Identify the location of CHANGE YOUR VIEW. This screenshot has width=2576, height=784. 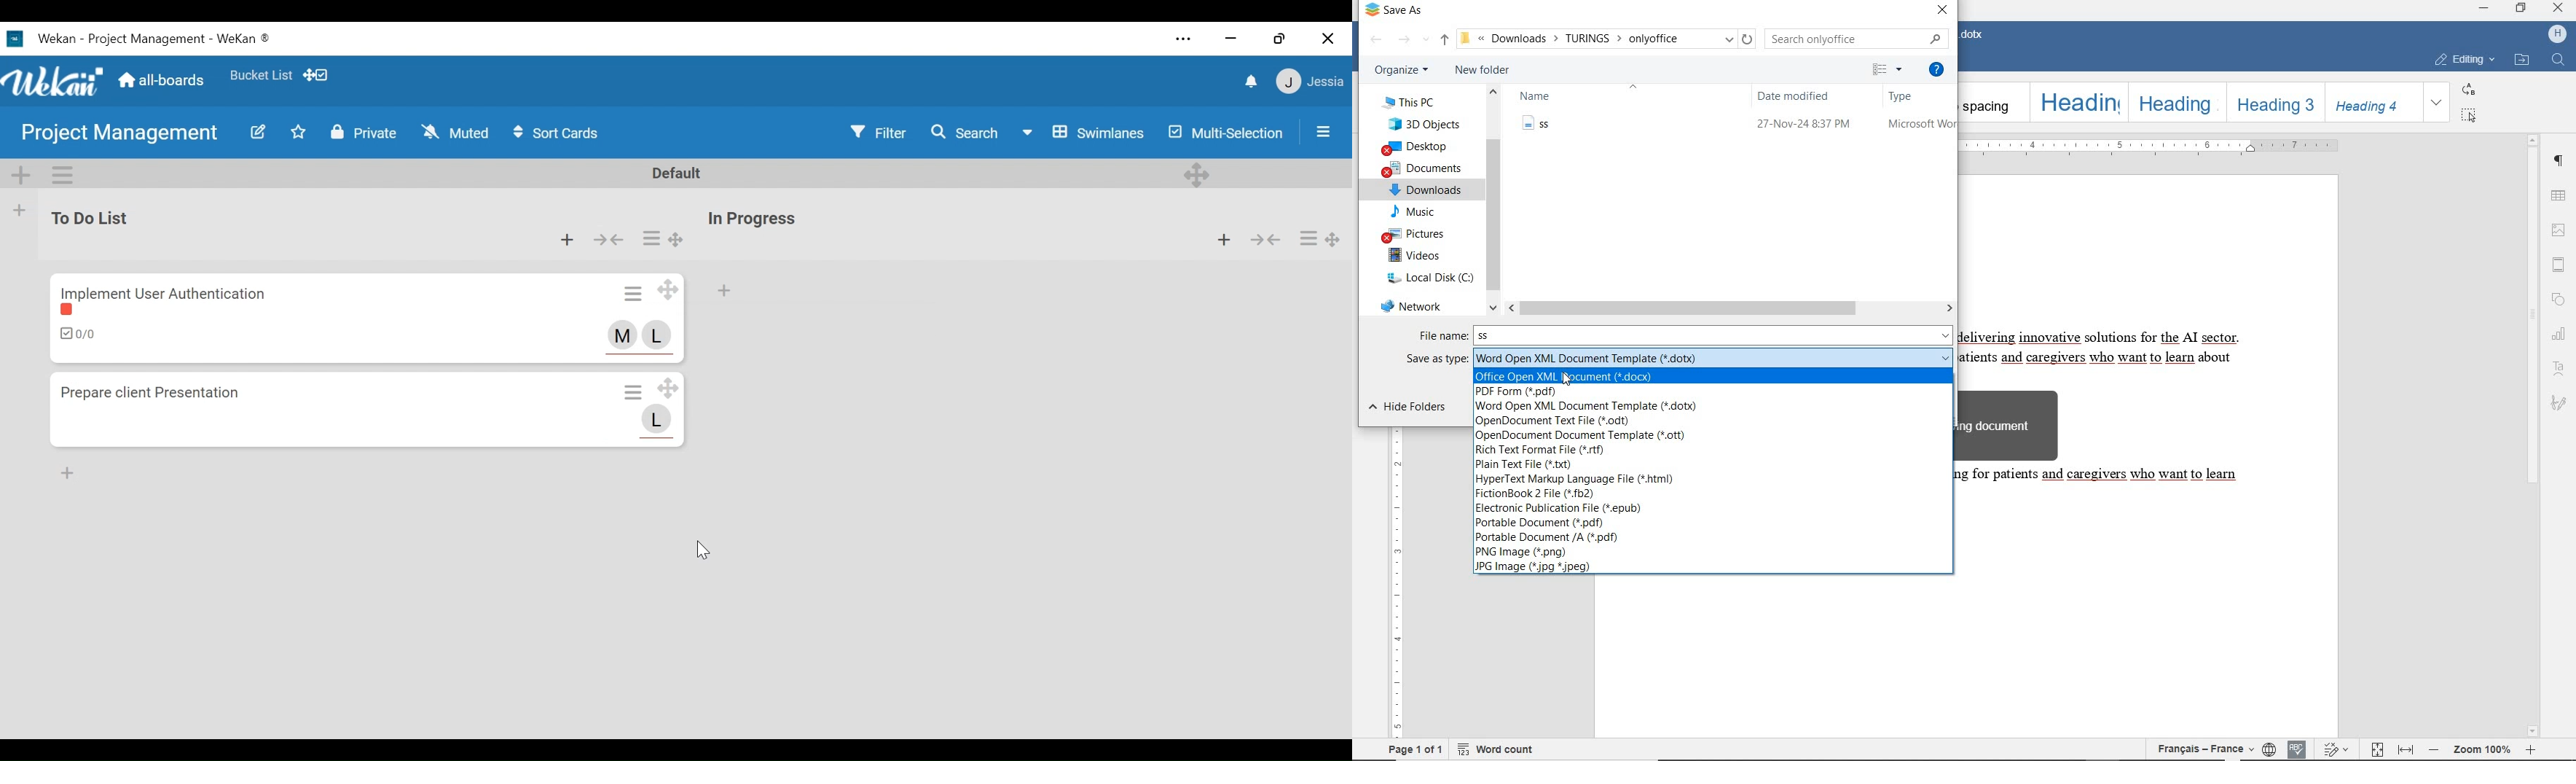
(1890, 71).